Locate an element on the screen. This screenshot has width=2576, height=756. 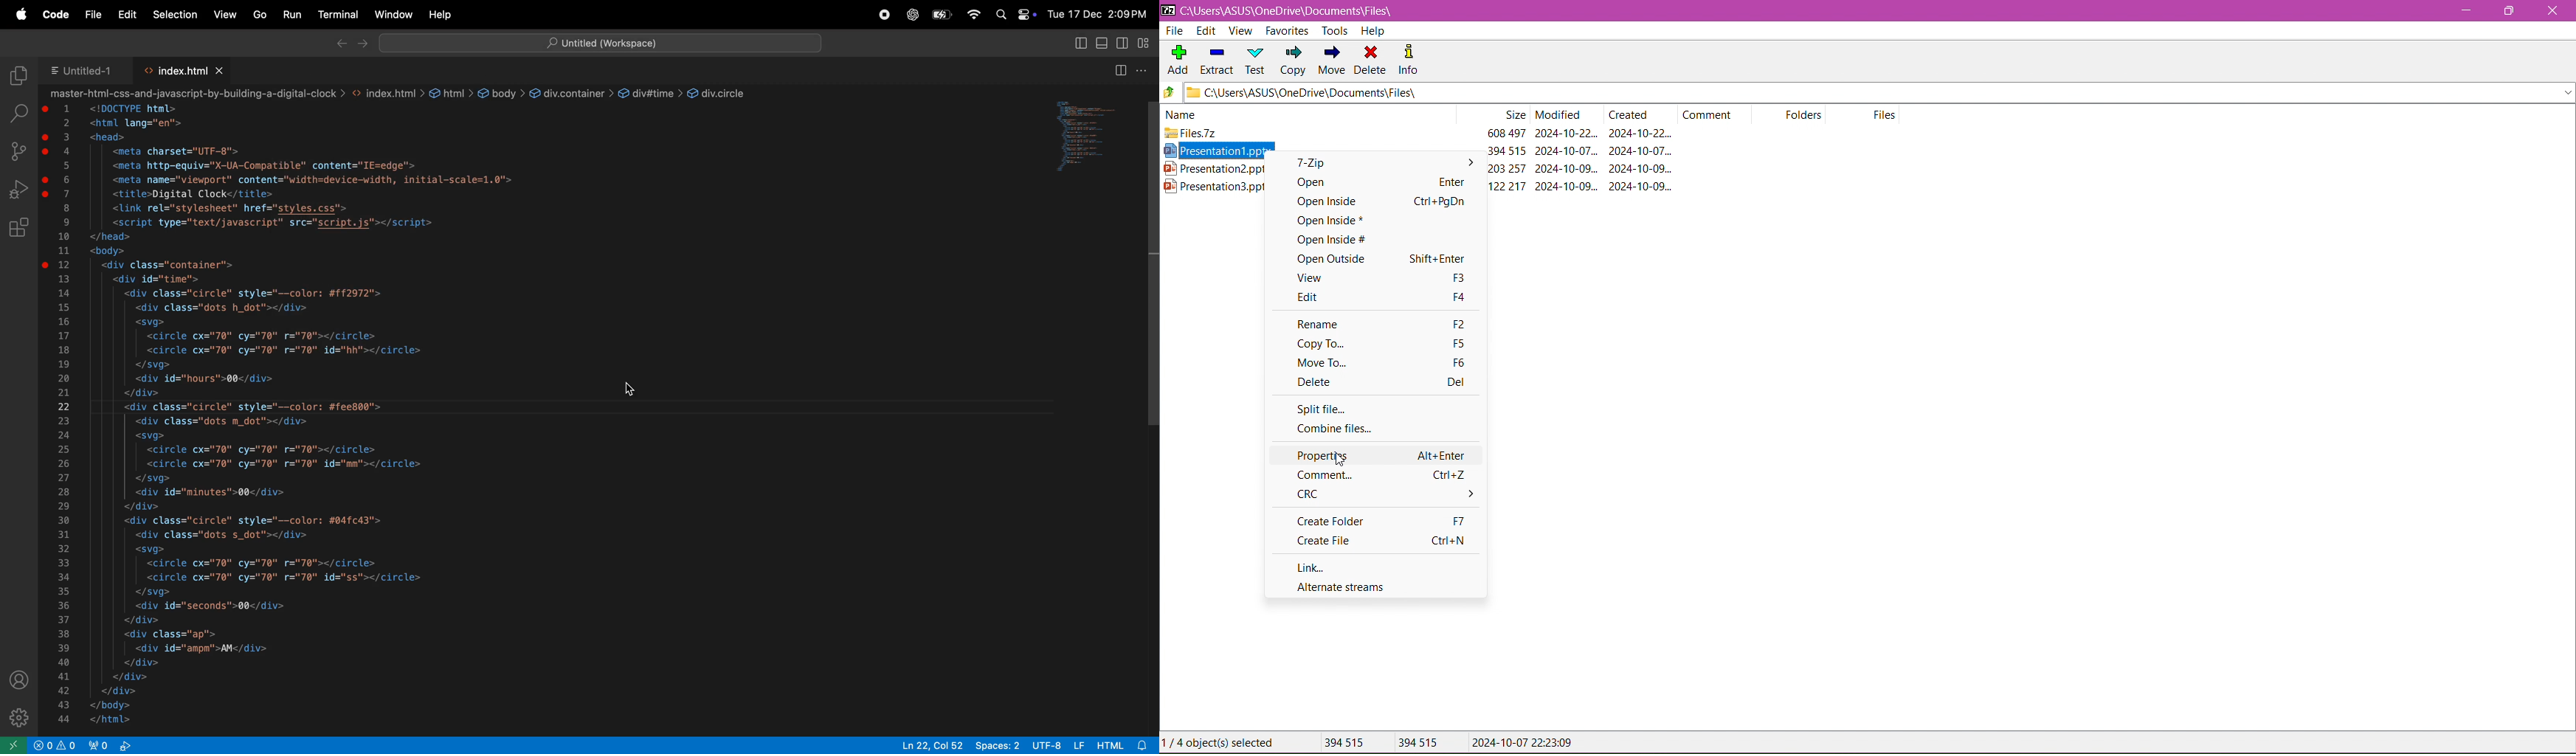
index,html is located at coordinates (174, 69).